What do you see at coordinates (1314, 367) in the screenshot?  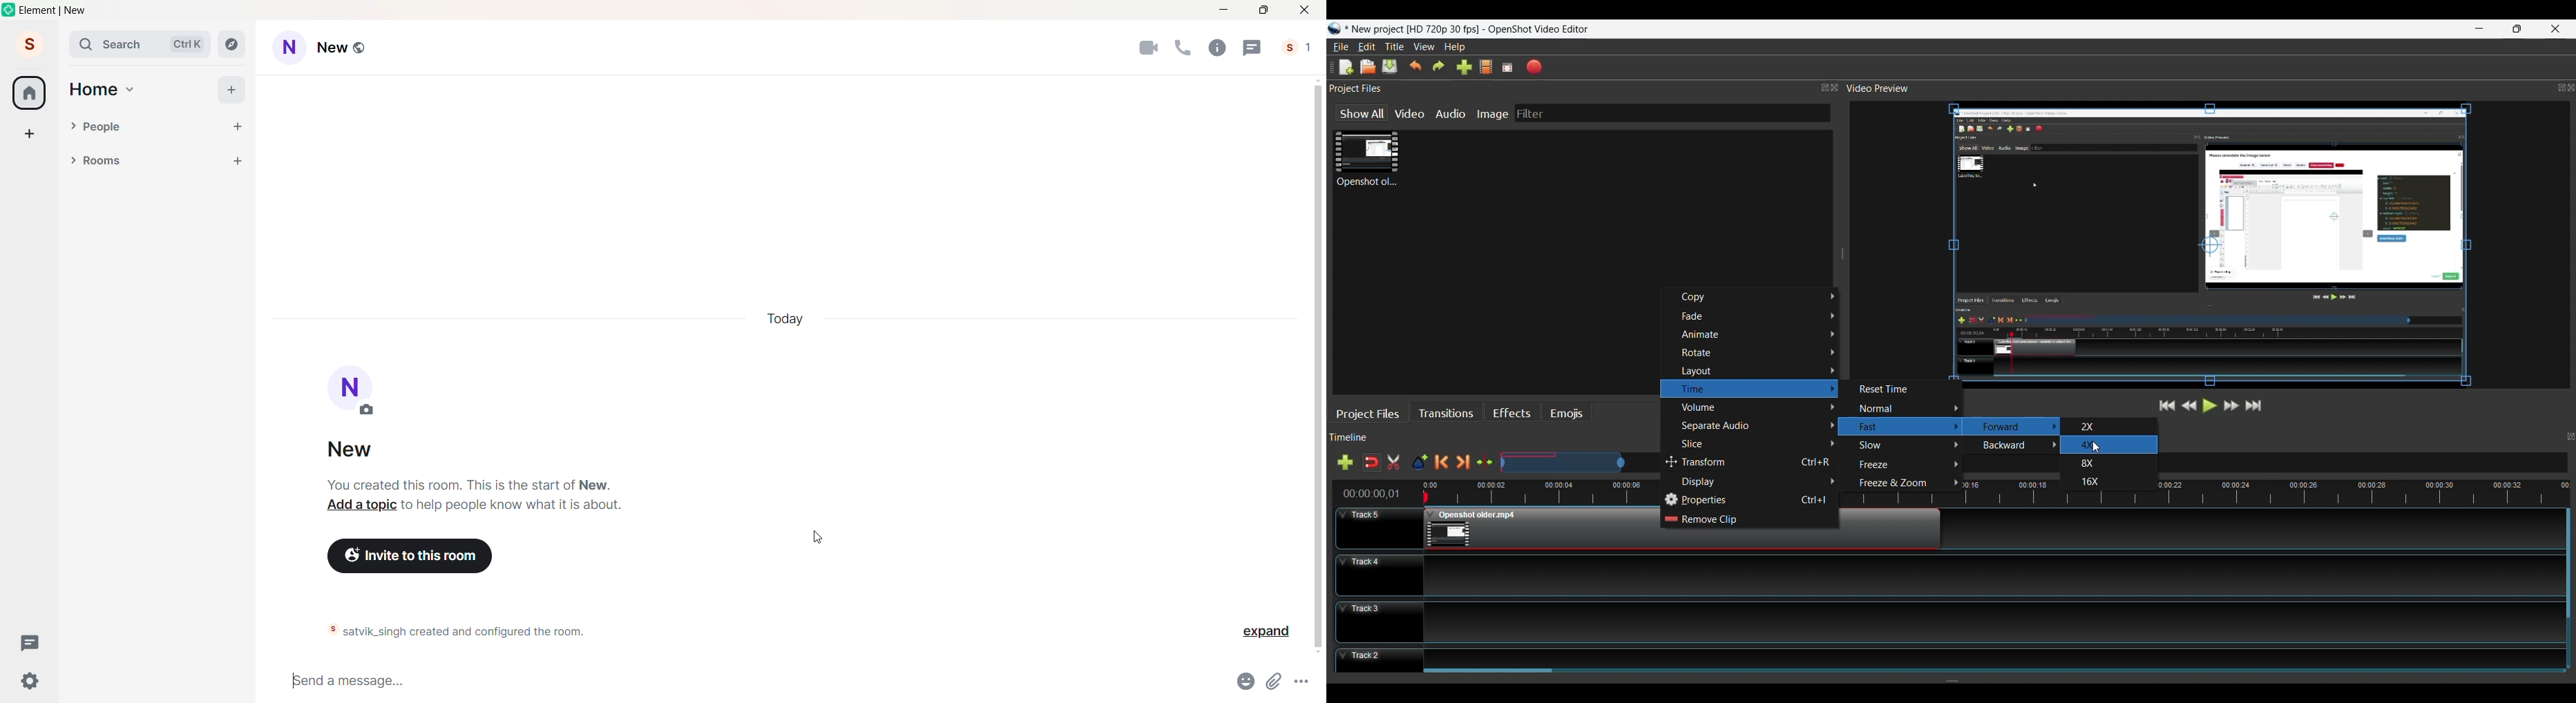 I see `Vertical Scroll bar` at bounding box center [1314, 367].